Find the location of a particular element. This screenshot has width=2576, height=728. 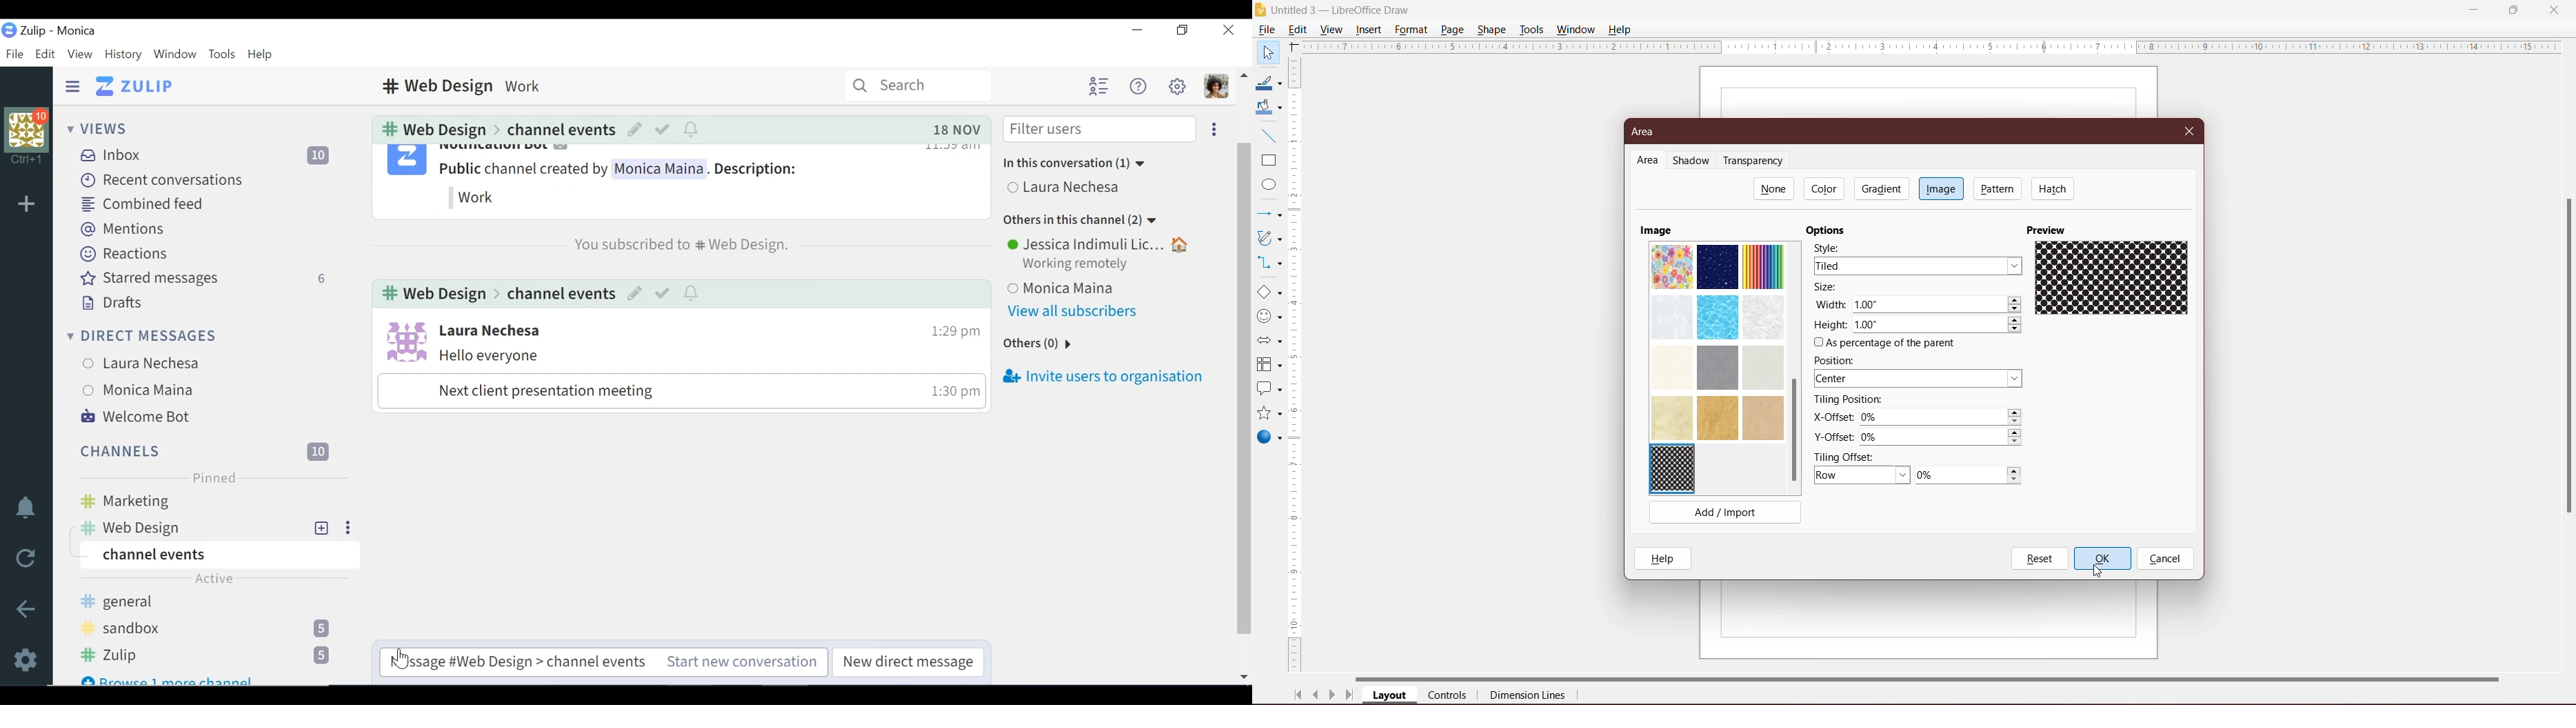

Reset is located at coordinates (2039, 559).